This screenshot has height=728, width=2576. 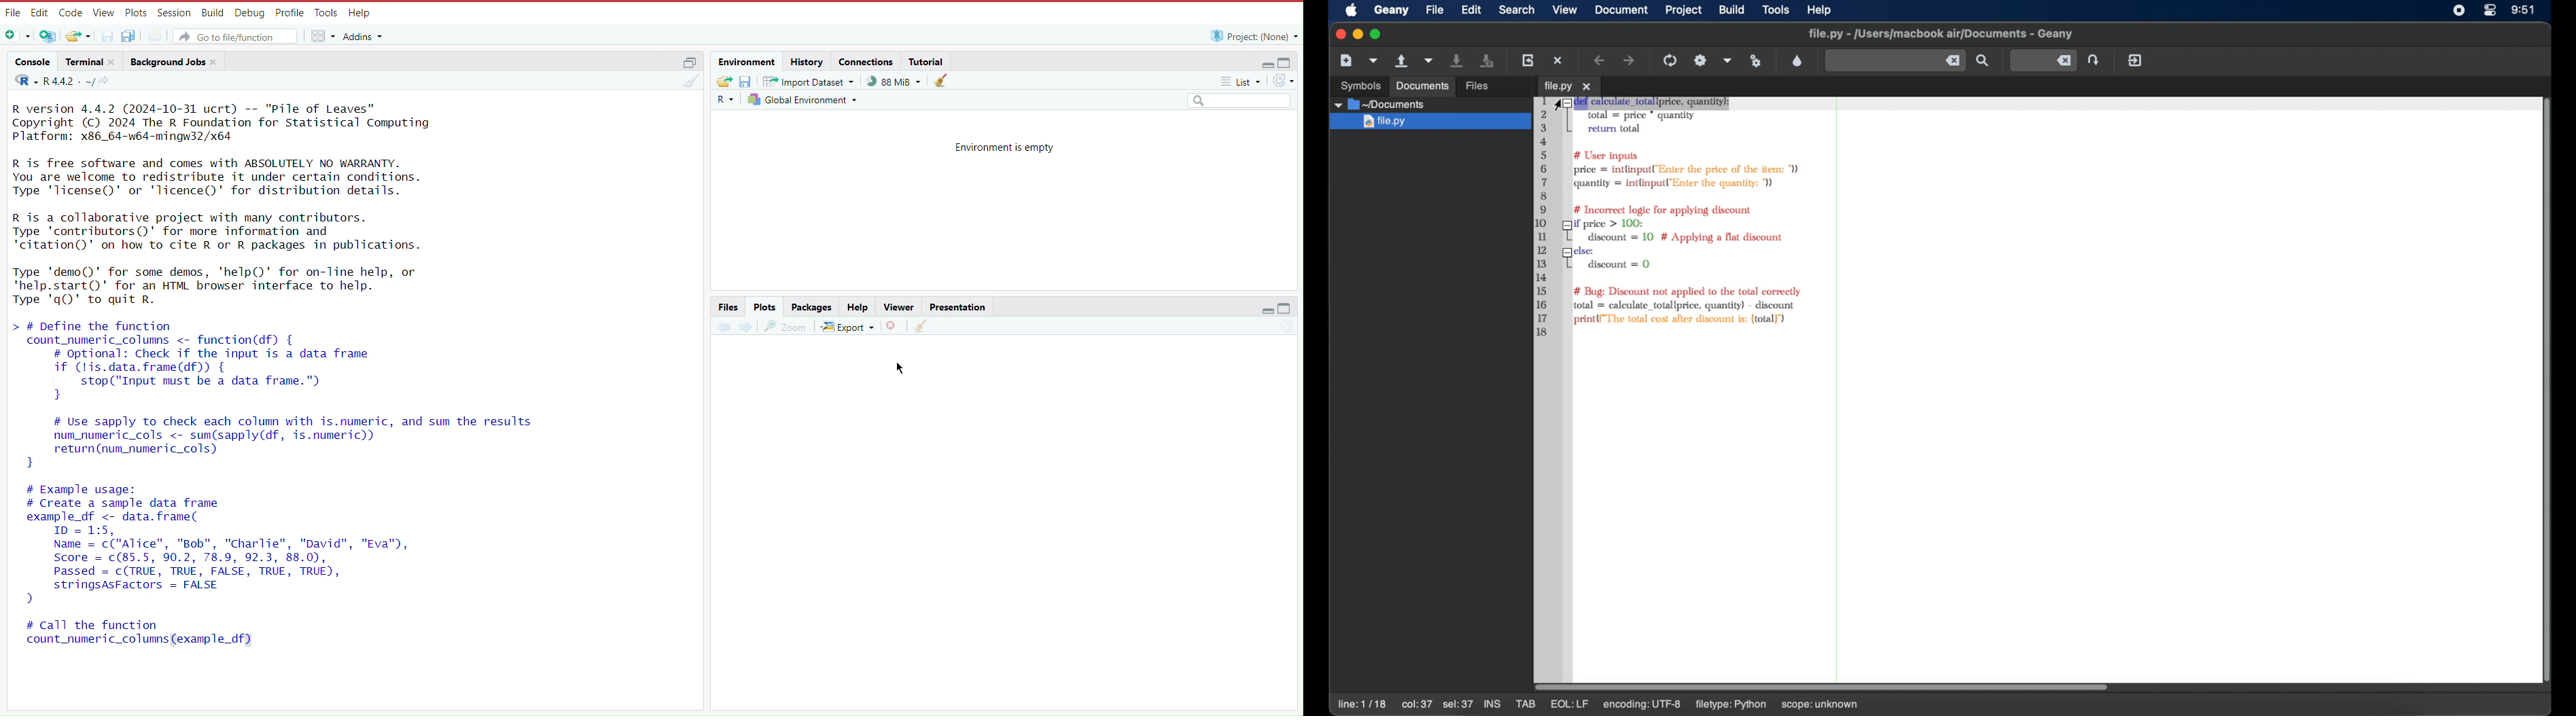 I want to click on Open an existing file (Ctrl + O), so click(x=77, y=35).